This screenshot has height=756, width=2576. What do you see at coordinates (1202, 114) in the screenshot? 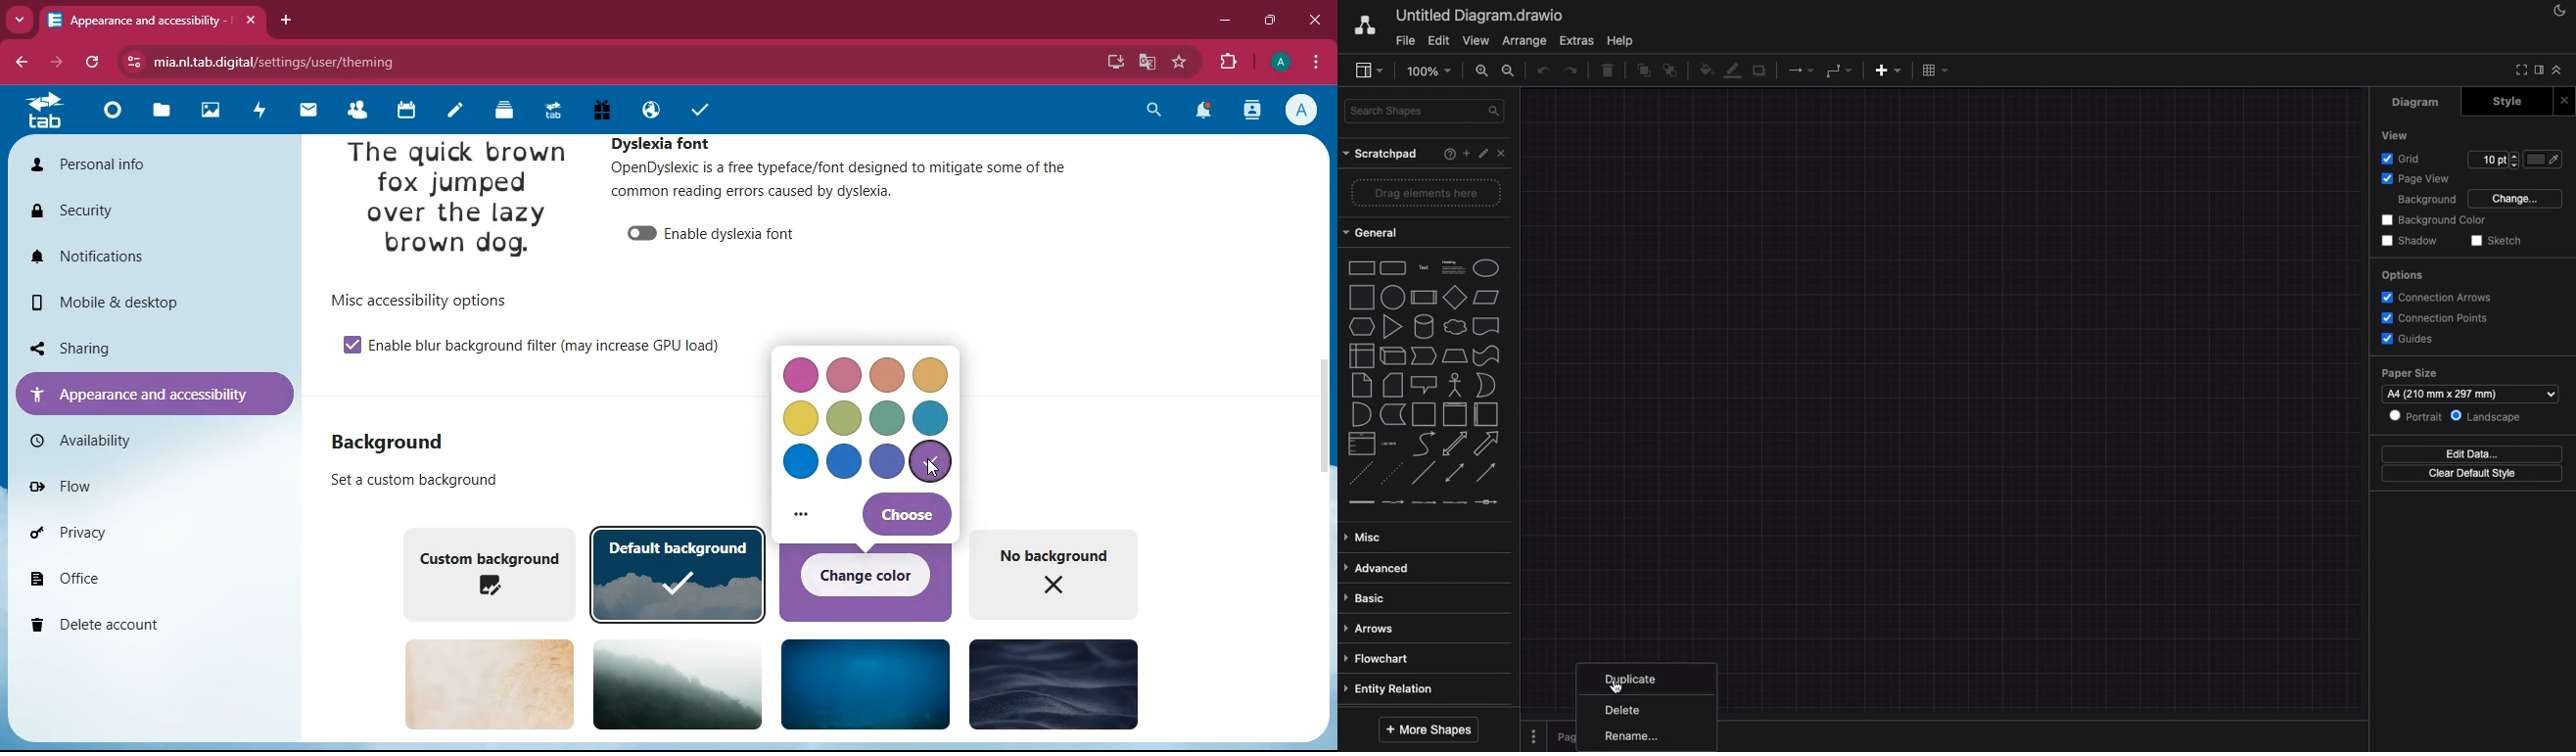
I see `notifications` at bounding box center [1202, 114].